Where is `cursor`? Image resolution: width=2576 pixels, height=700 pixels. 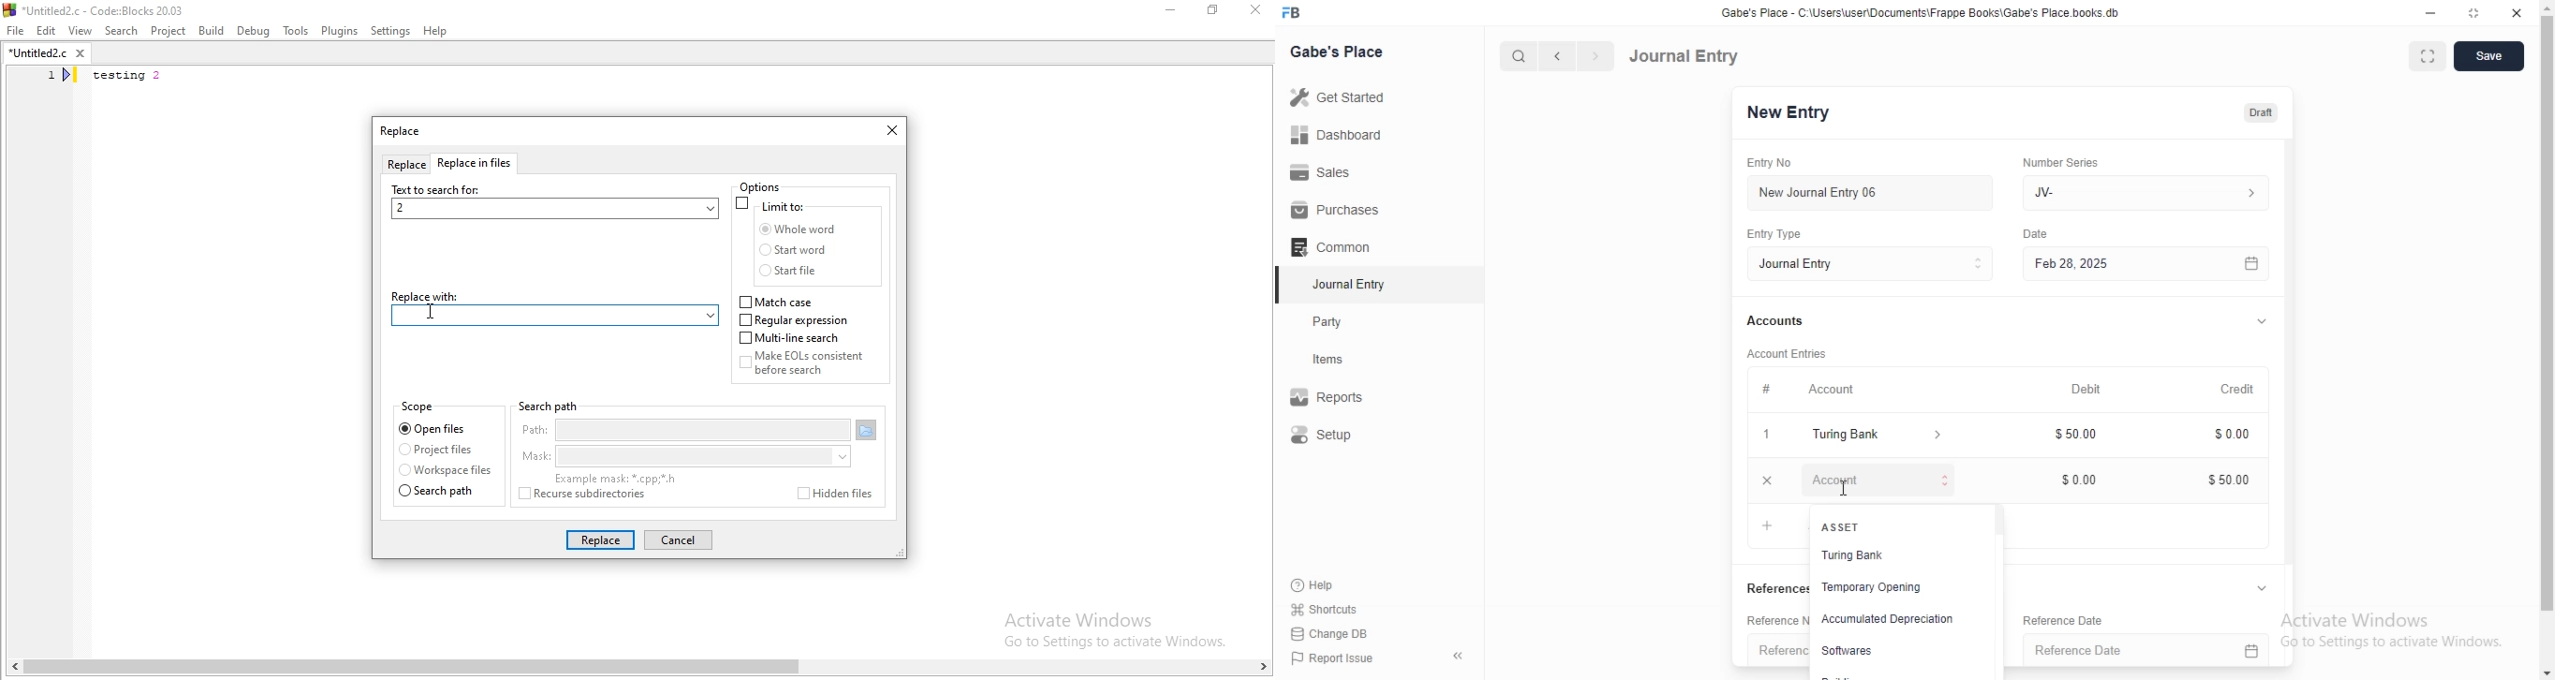 cursor is located at coordinates (1843, 489).